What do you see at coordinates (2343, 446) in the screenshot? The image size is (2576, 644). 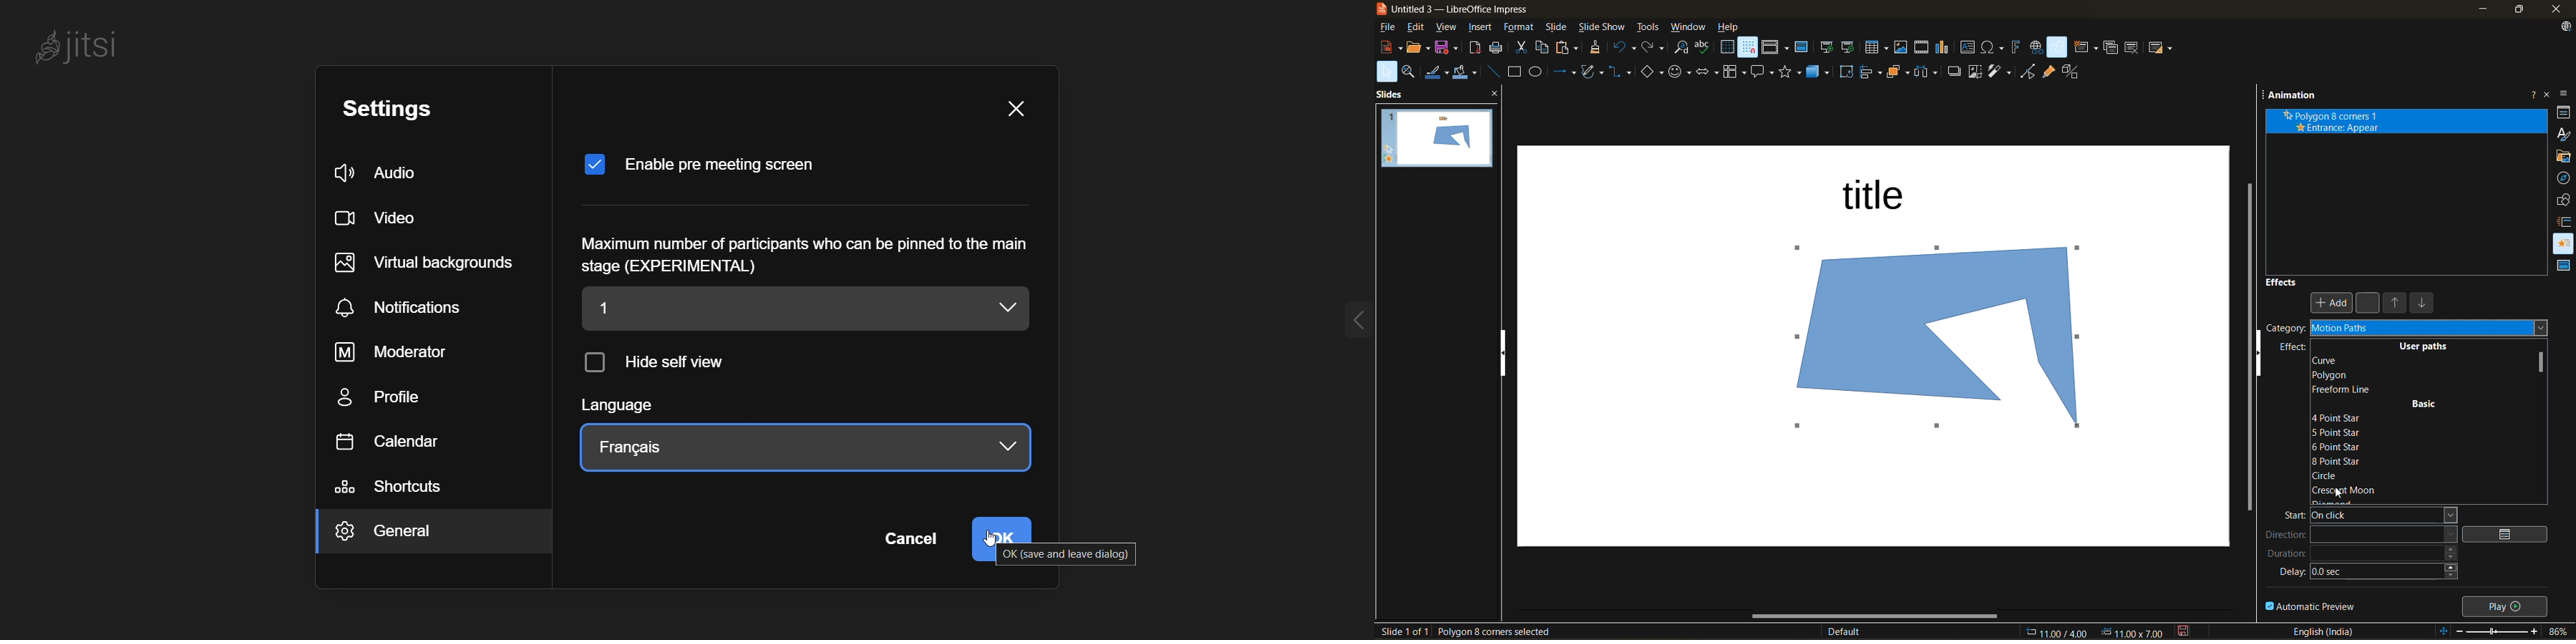 I see `6 point star` at bounding box center [2343, 446].